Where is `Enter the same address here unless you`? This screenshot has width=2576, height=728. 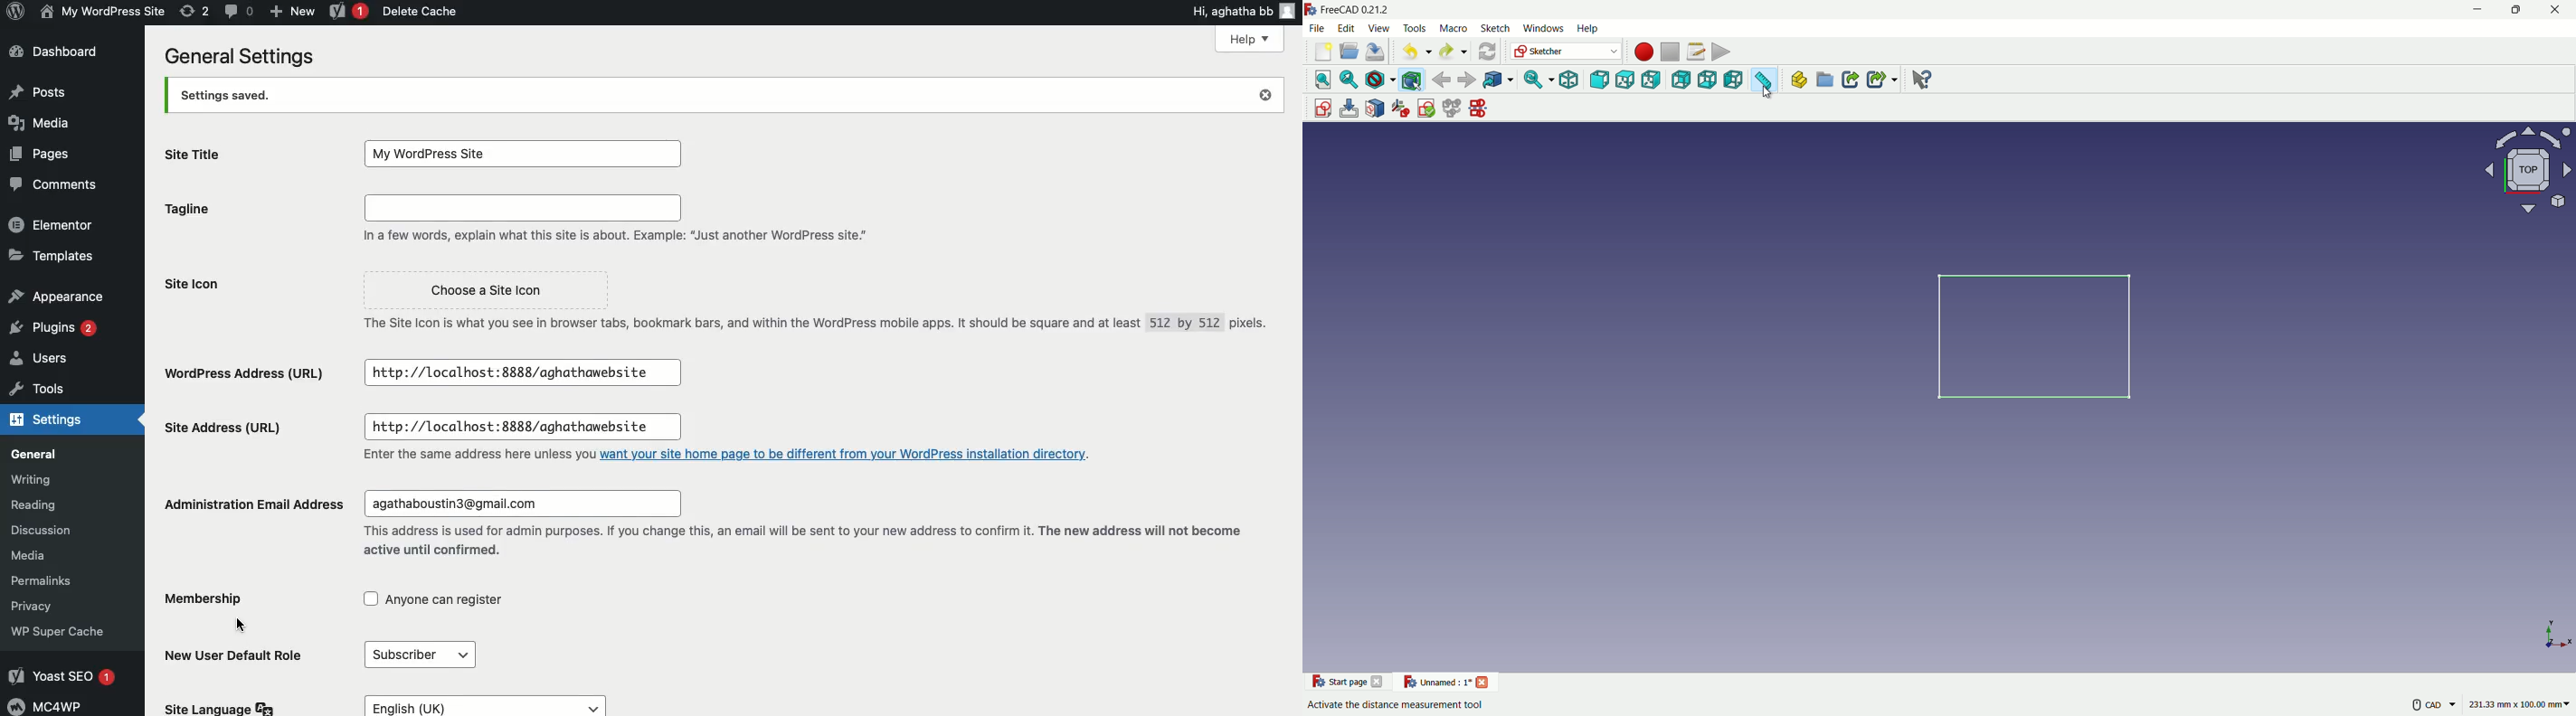
Enter the same address here unless you is located at coordinates (478, 456).